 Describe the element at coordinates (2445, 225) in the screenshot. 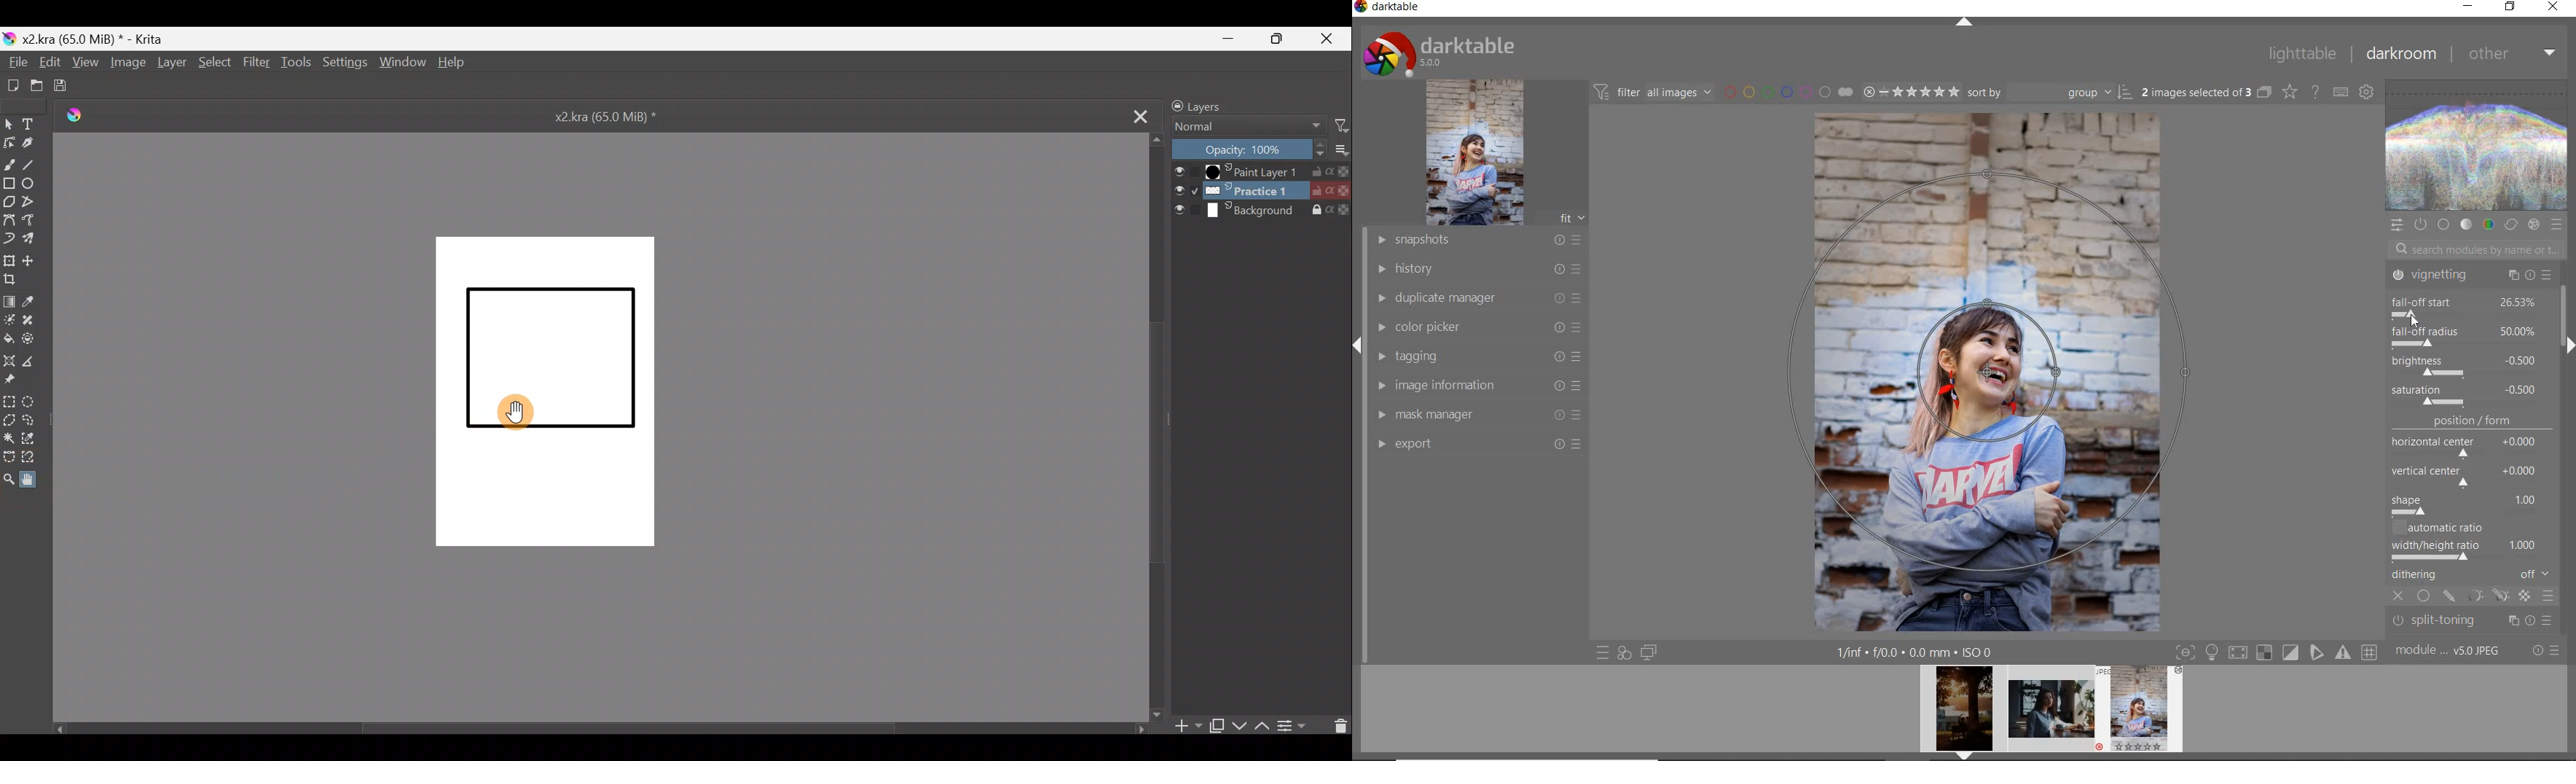

I see `base ` at that location.